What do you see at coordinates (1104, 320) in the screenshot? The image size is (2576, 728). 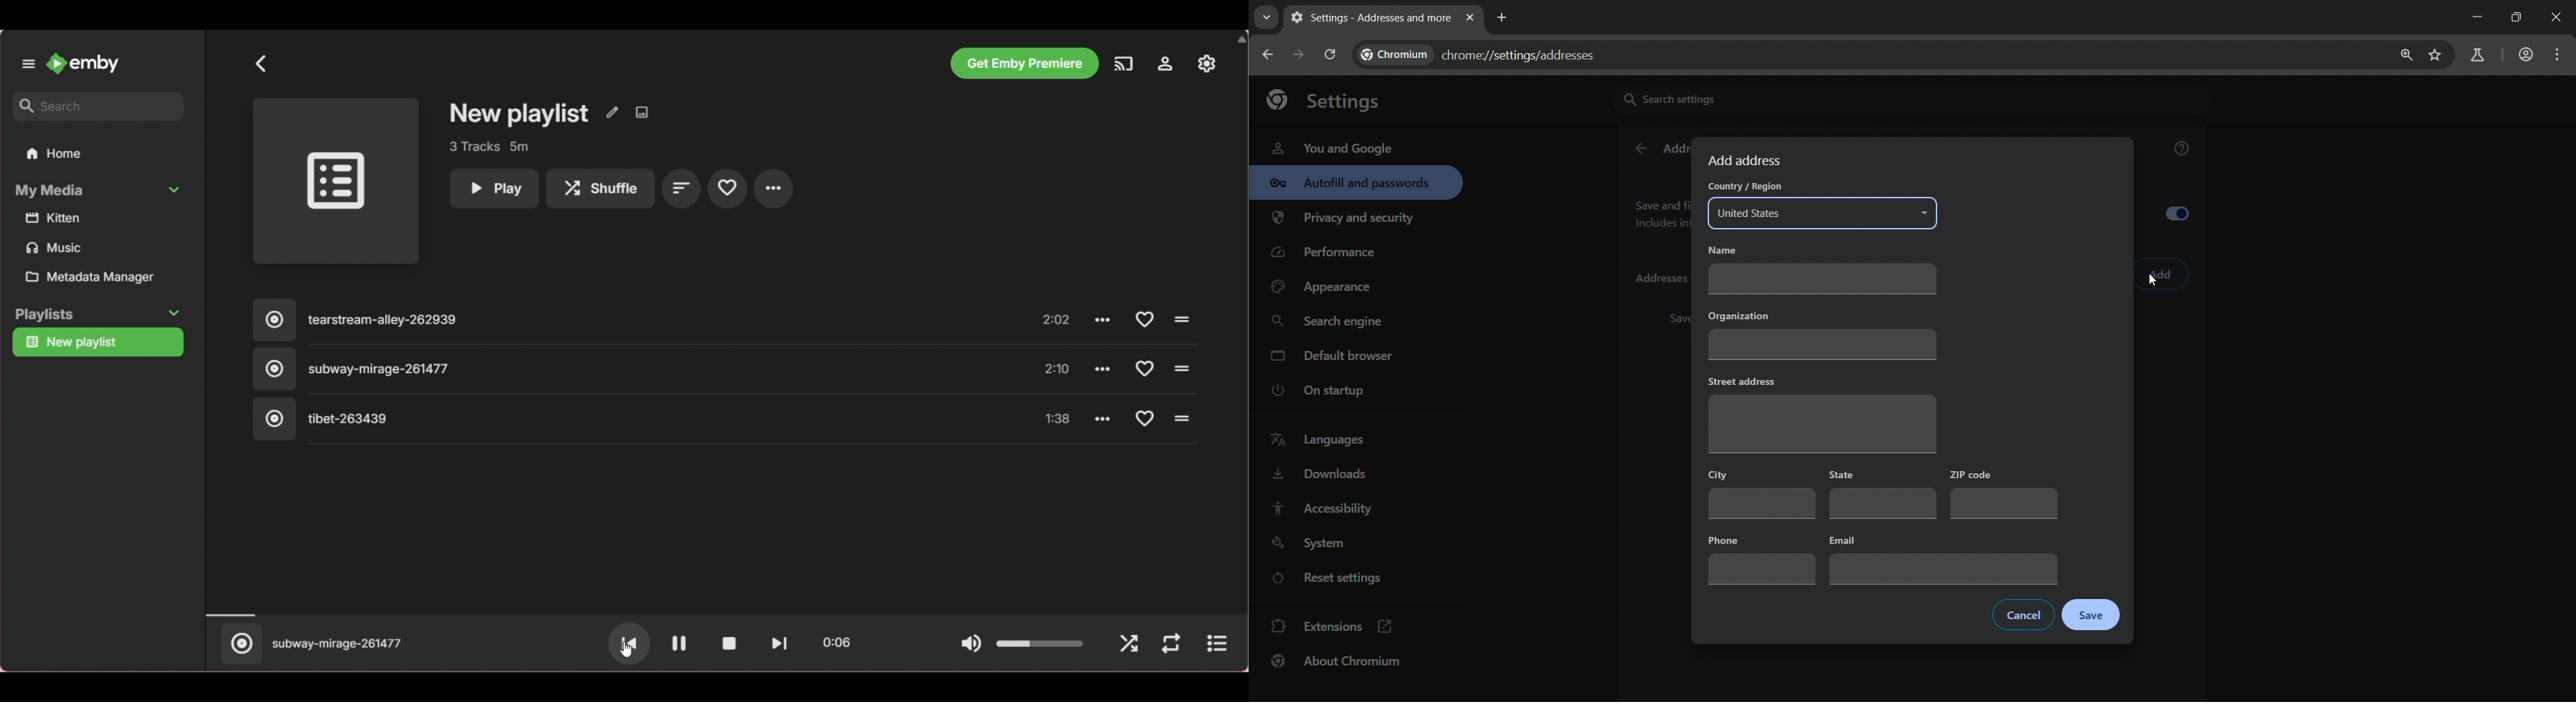 I see `Click to see more options for  song` at bounding box center [1104, 320].